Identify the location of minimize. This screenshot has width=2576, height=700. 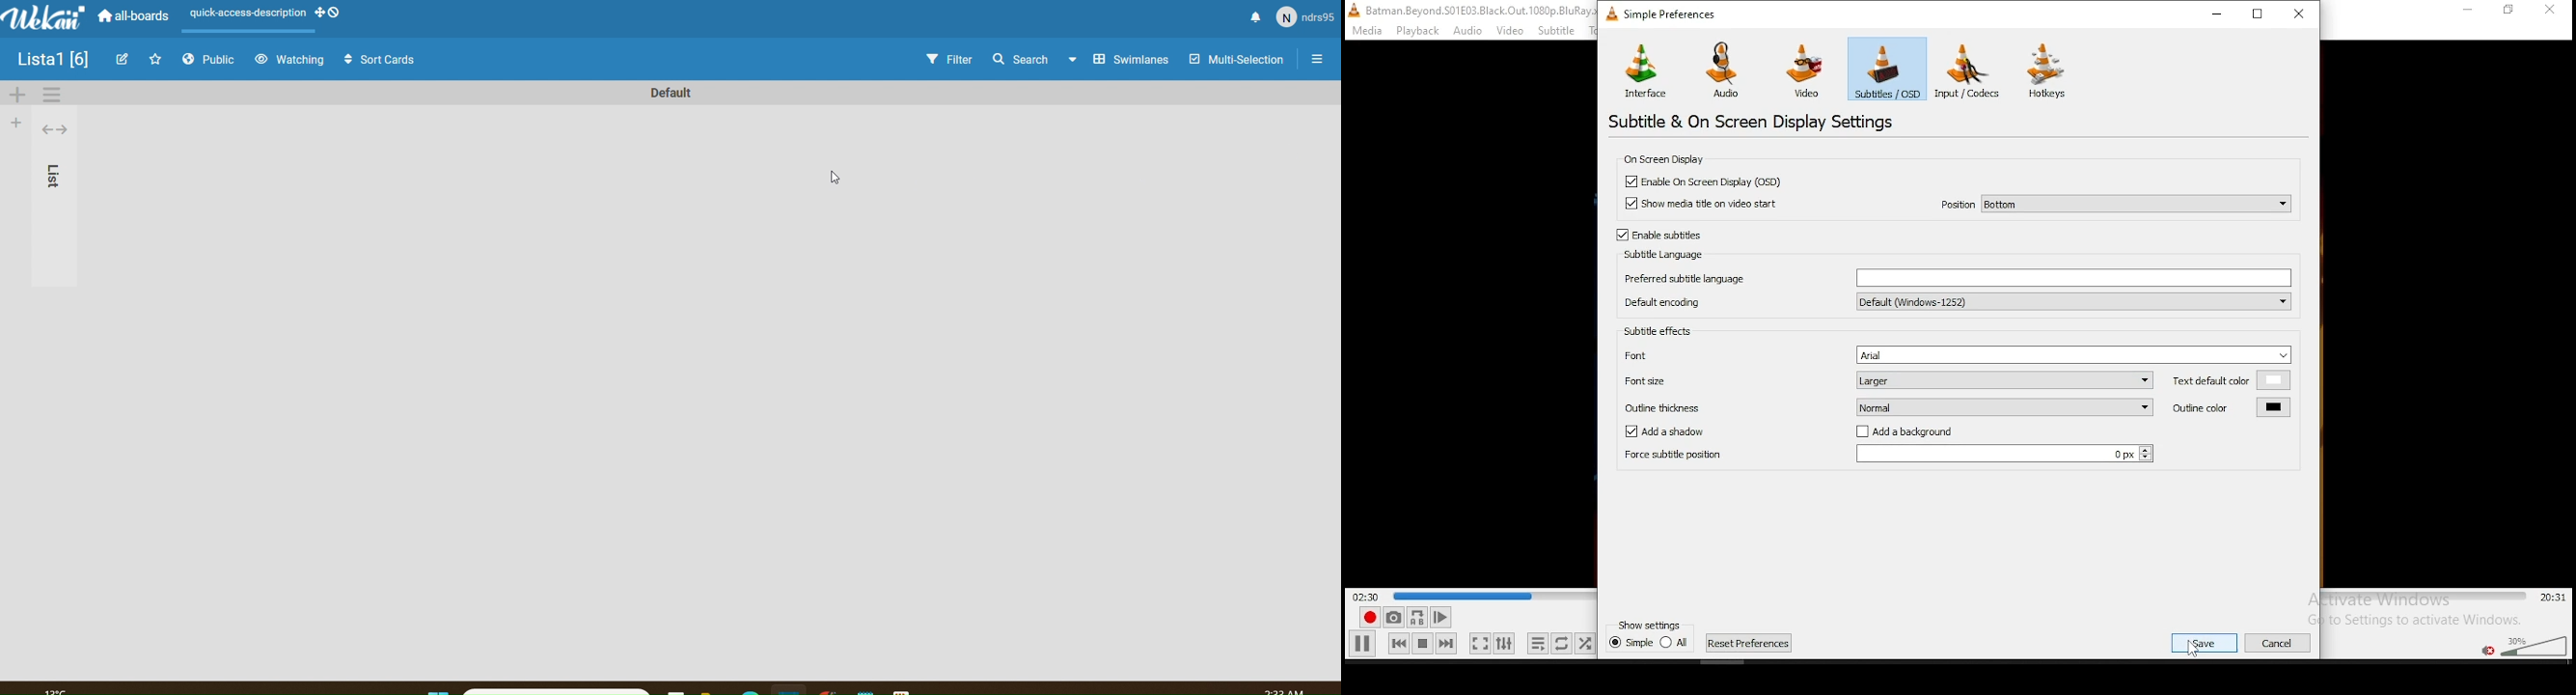
(2216, 13).